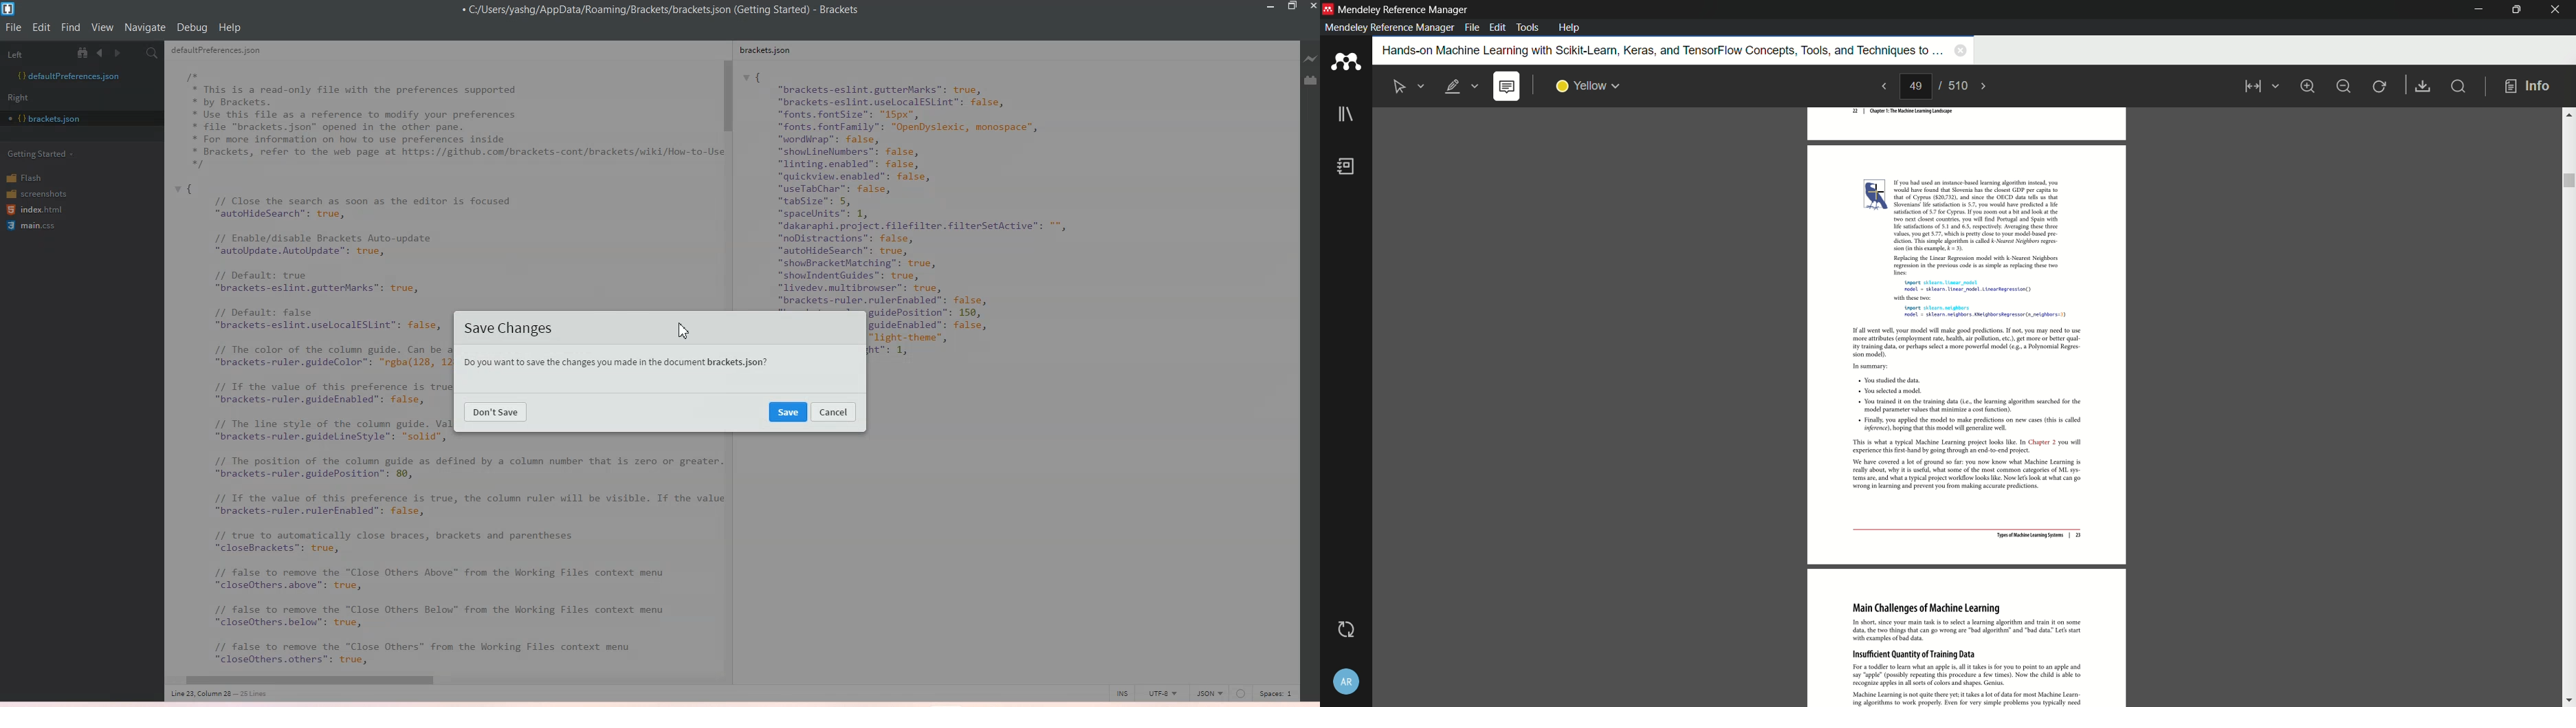 This screenshot has height=728, width=2576. I want to click on current page, so click(1917, 87).